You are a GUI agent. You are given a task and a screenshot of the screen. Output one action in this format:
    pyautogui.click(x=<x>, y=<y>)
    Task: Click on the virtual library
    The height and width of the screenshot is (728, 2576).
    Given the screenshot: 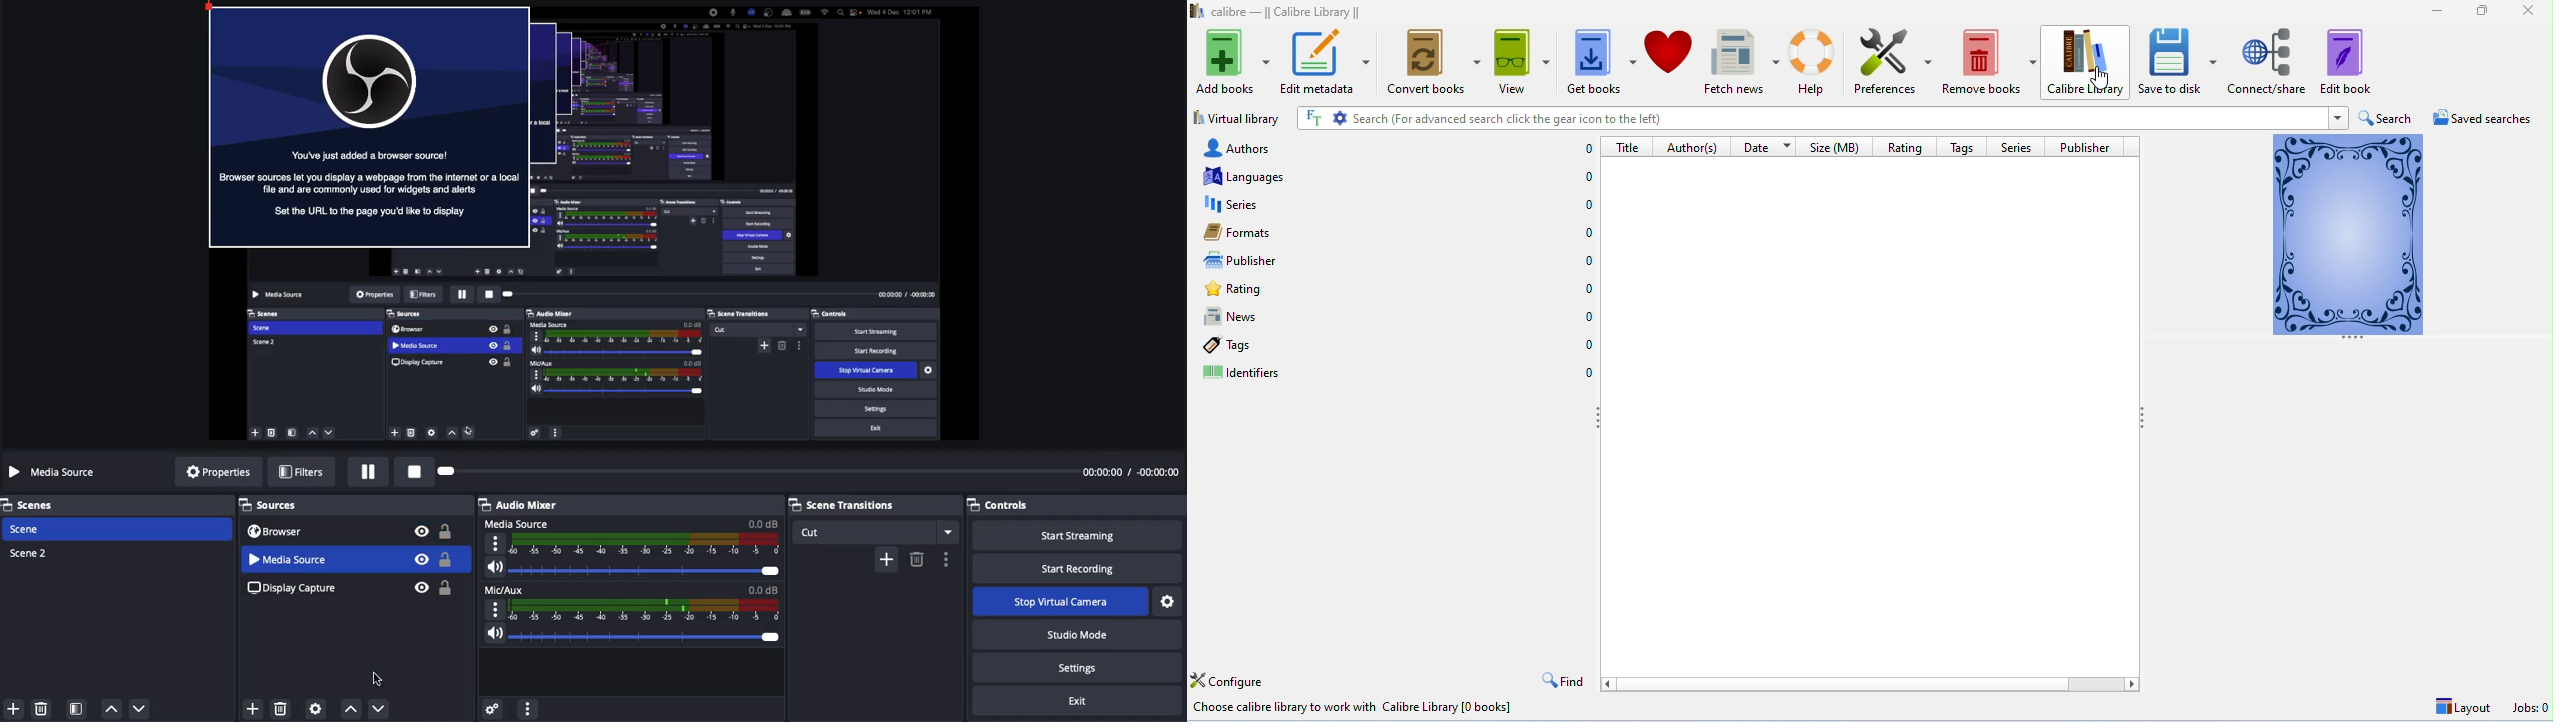 What is the action you would take?
    pyautogui.click(x=1237, y=118)
    